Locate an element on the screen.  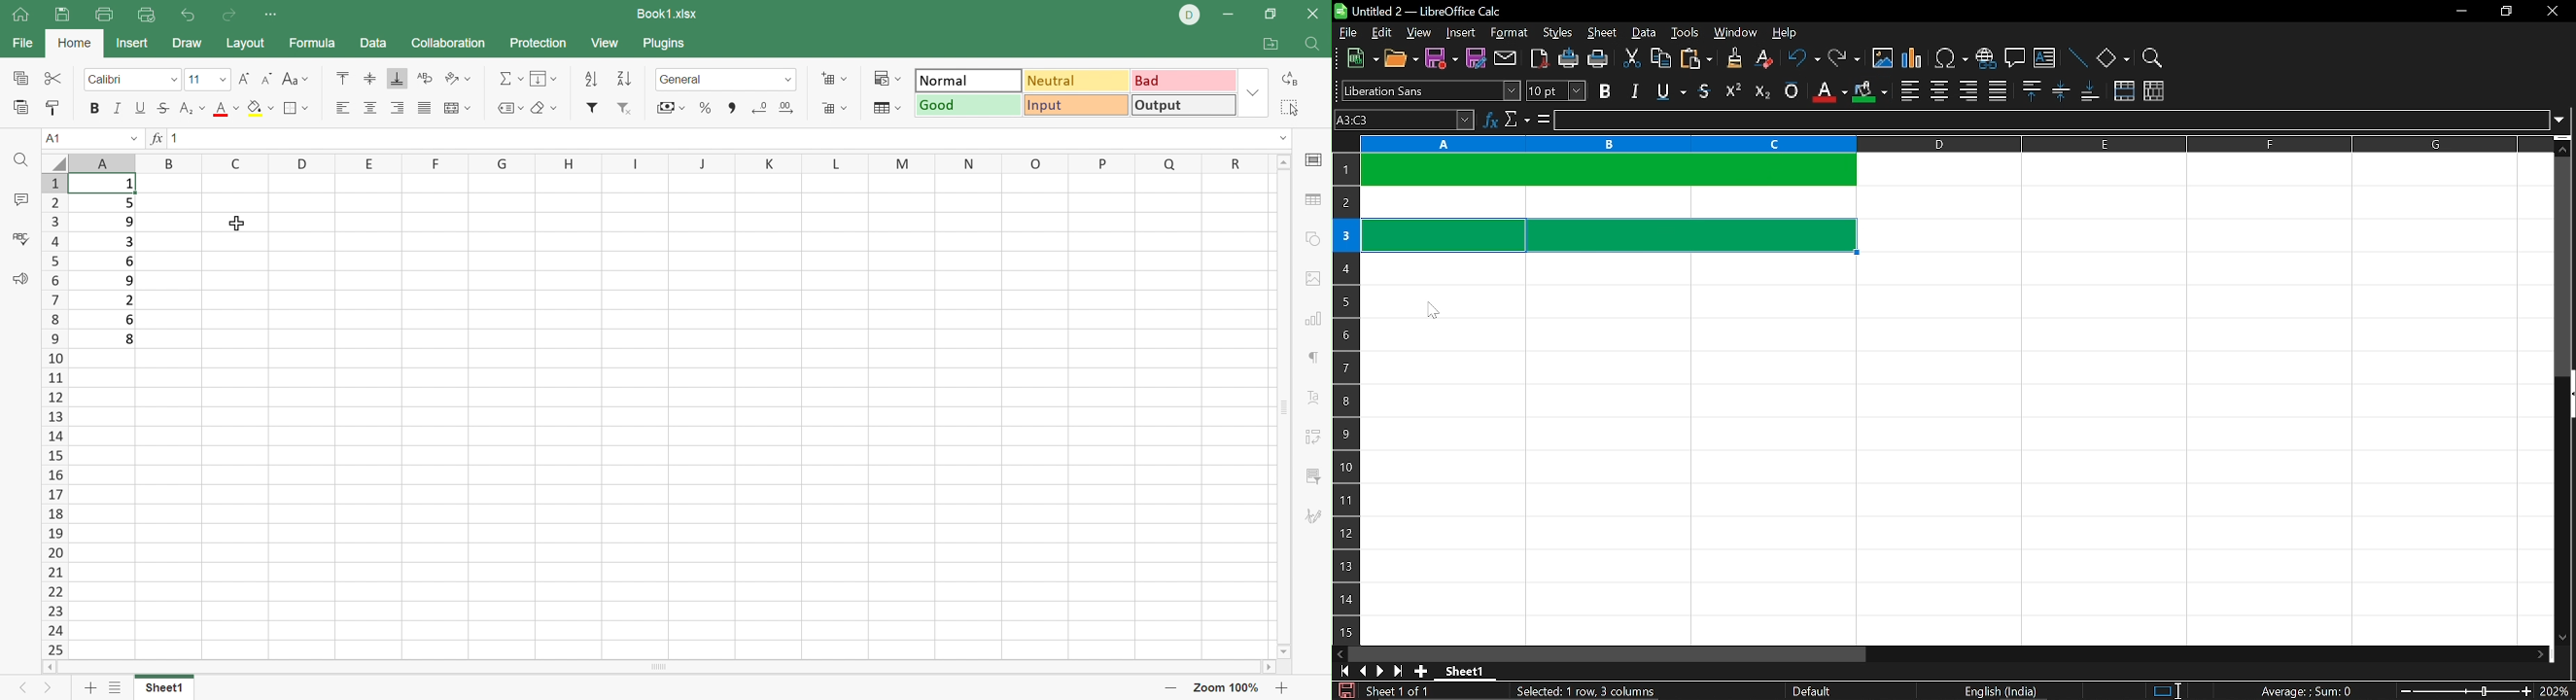
Chart settings is located at coordinates (1316, 318).